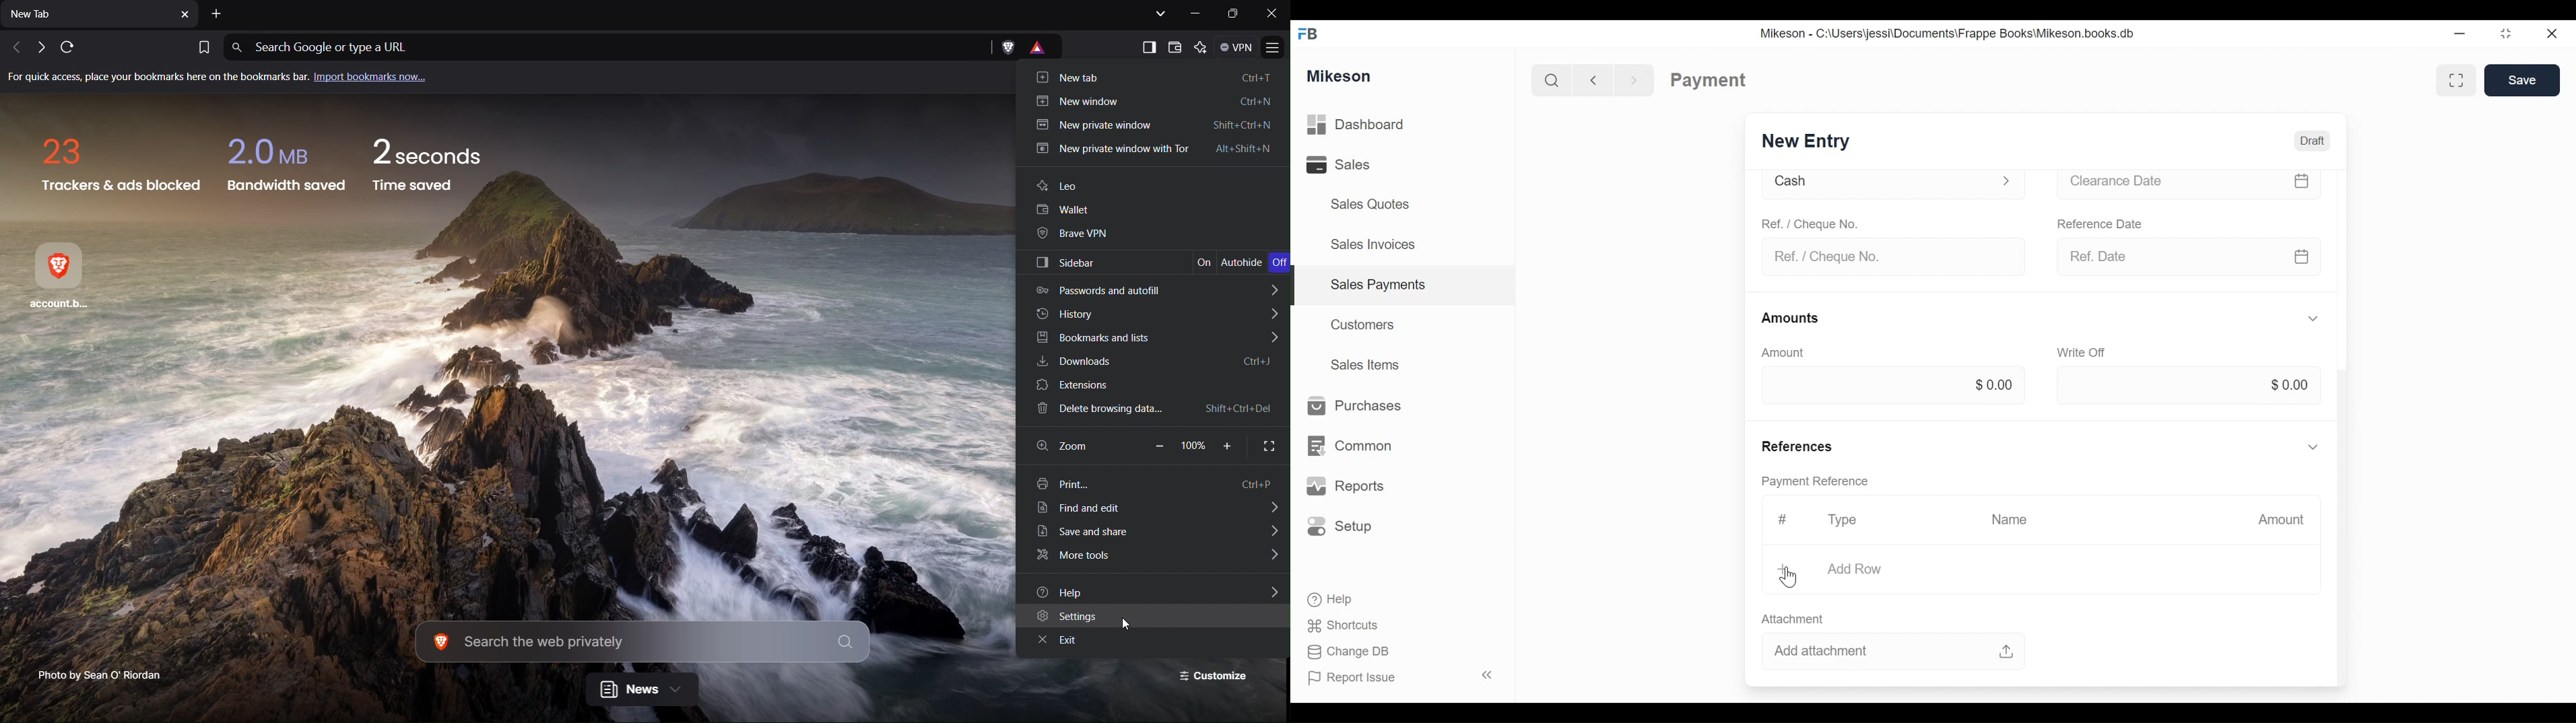 The height and width of the screenshot is (728, 2576). Describe the element at coordinates (1154, 644) in the screenshot. I see `Exit` at that location.